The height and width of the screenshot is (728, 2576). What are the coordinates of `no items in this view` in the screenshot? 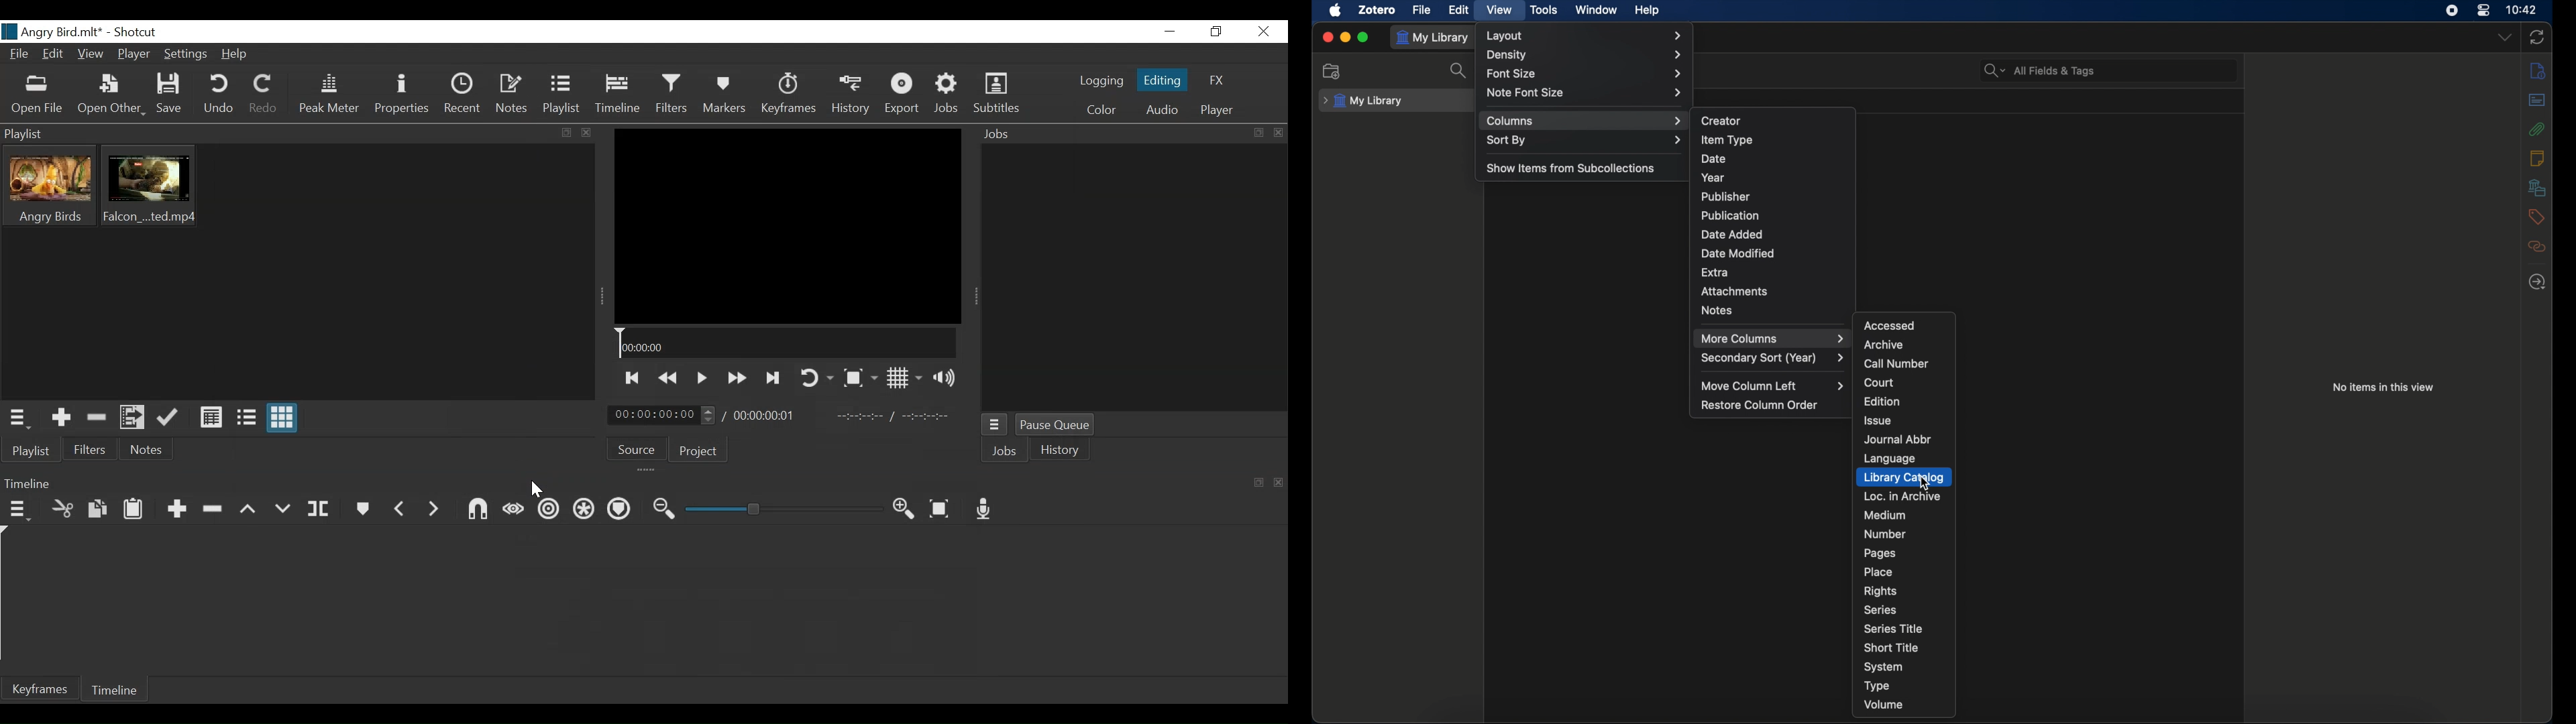 It's located at (2383, 387).